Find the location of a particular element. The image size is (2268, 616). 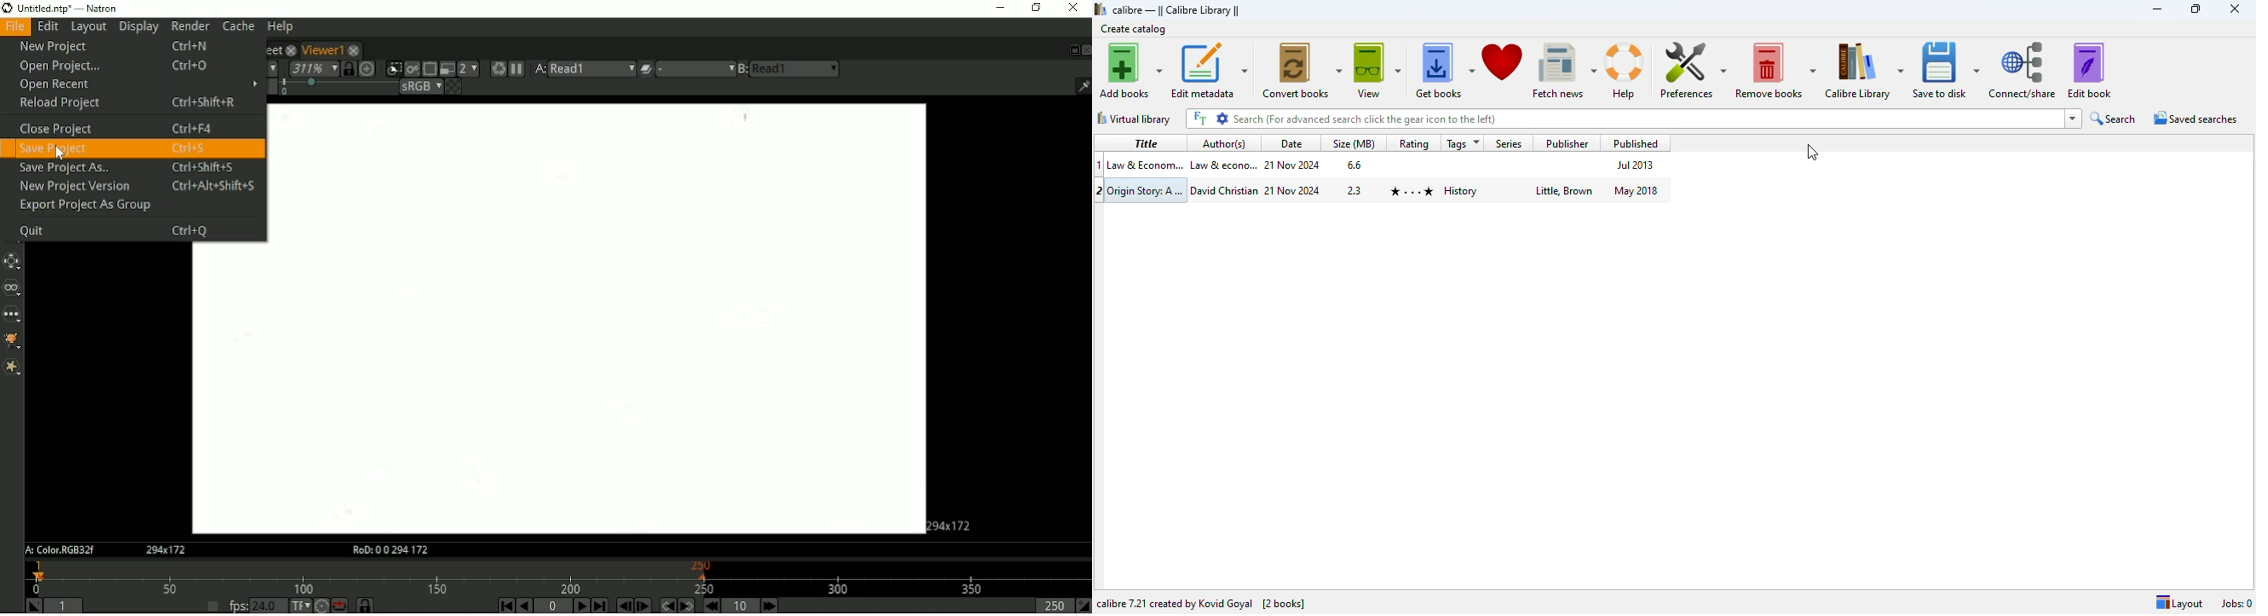

connect/share is located at coordinates (2026, 71).